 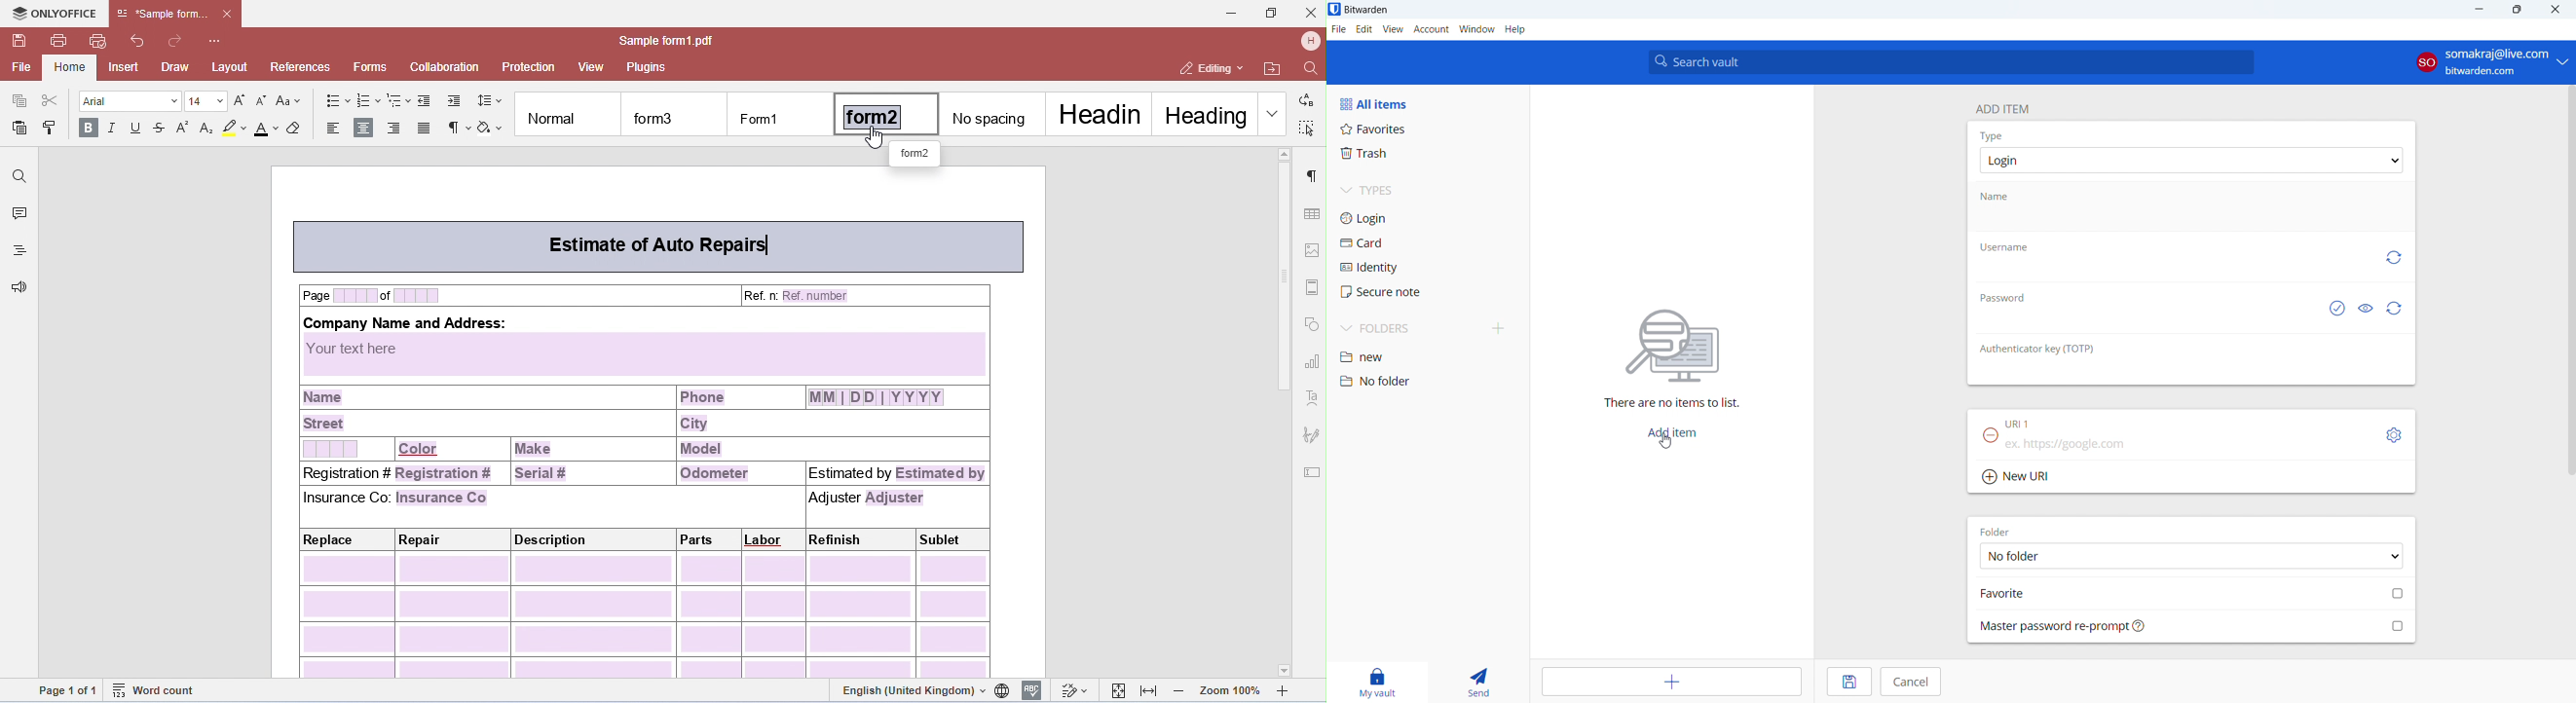 What do you see at coordinates (2336, 309) in the screenshot?
I see `check if password has been exposed` at bounding box center [2336, 309].